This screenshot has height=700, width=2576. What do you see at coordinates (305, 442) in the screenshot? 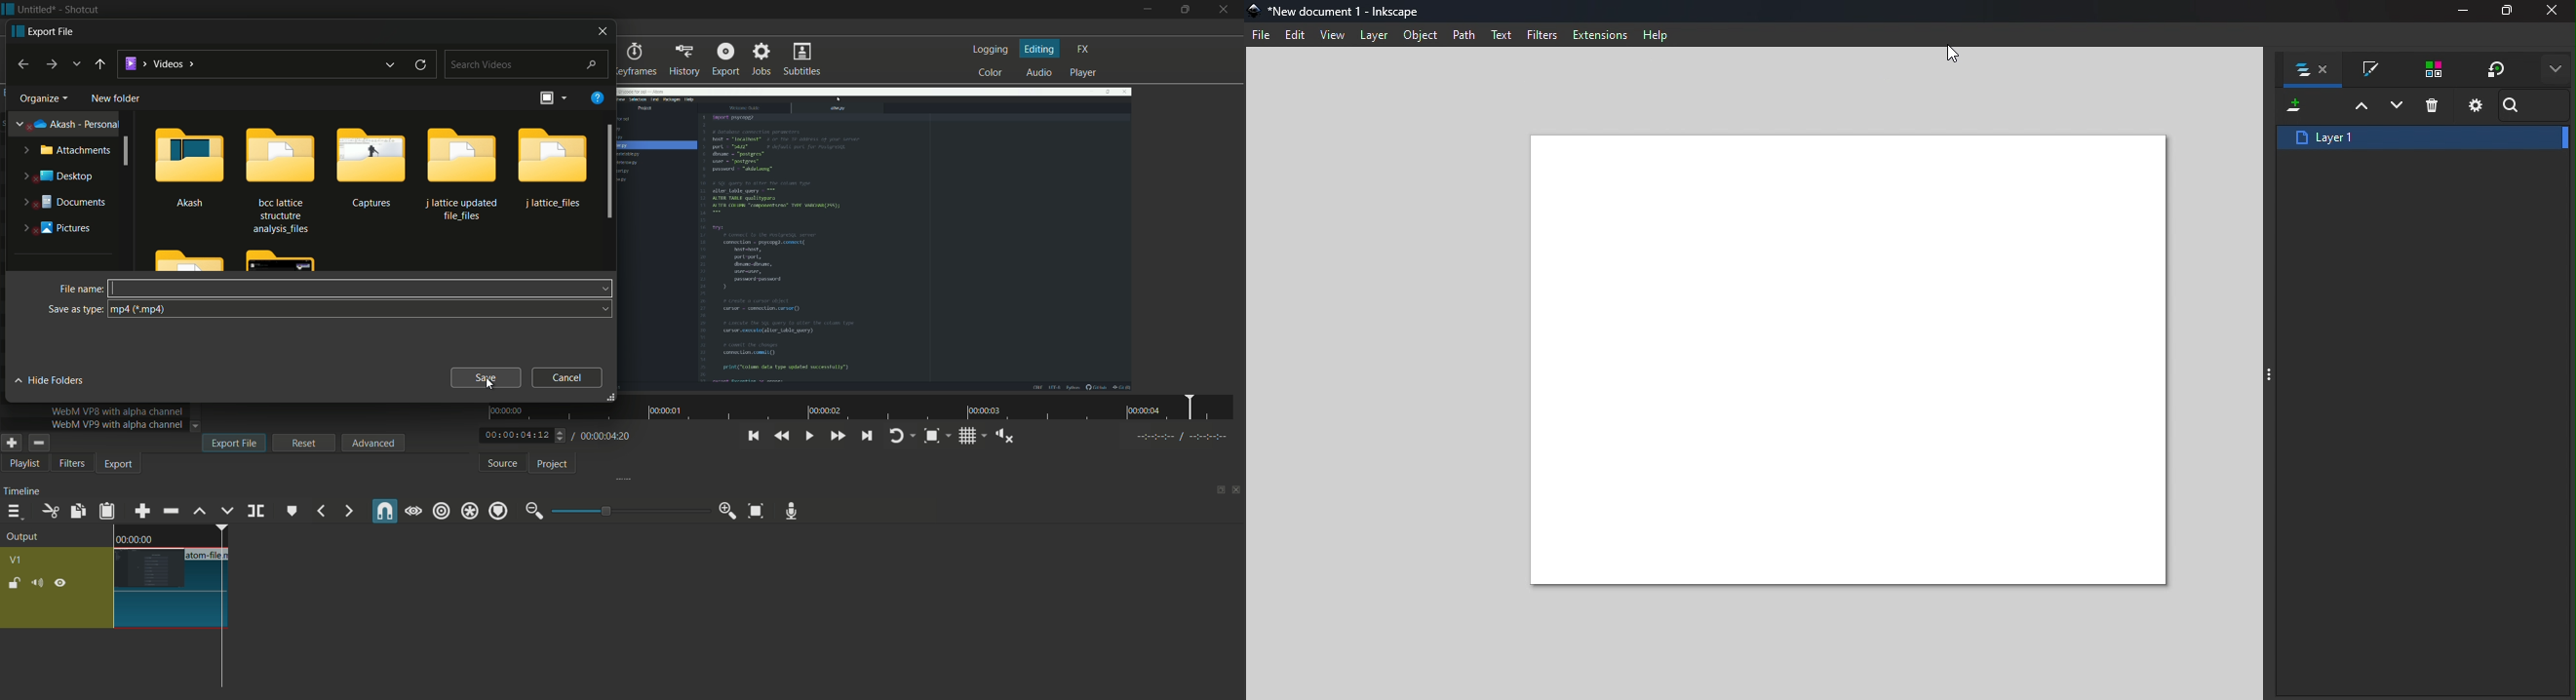
I see `reset` at bounding box center [305, 442].